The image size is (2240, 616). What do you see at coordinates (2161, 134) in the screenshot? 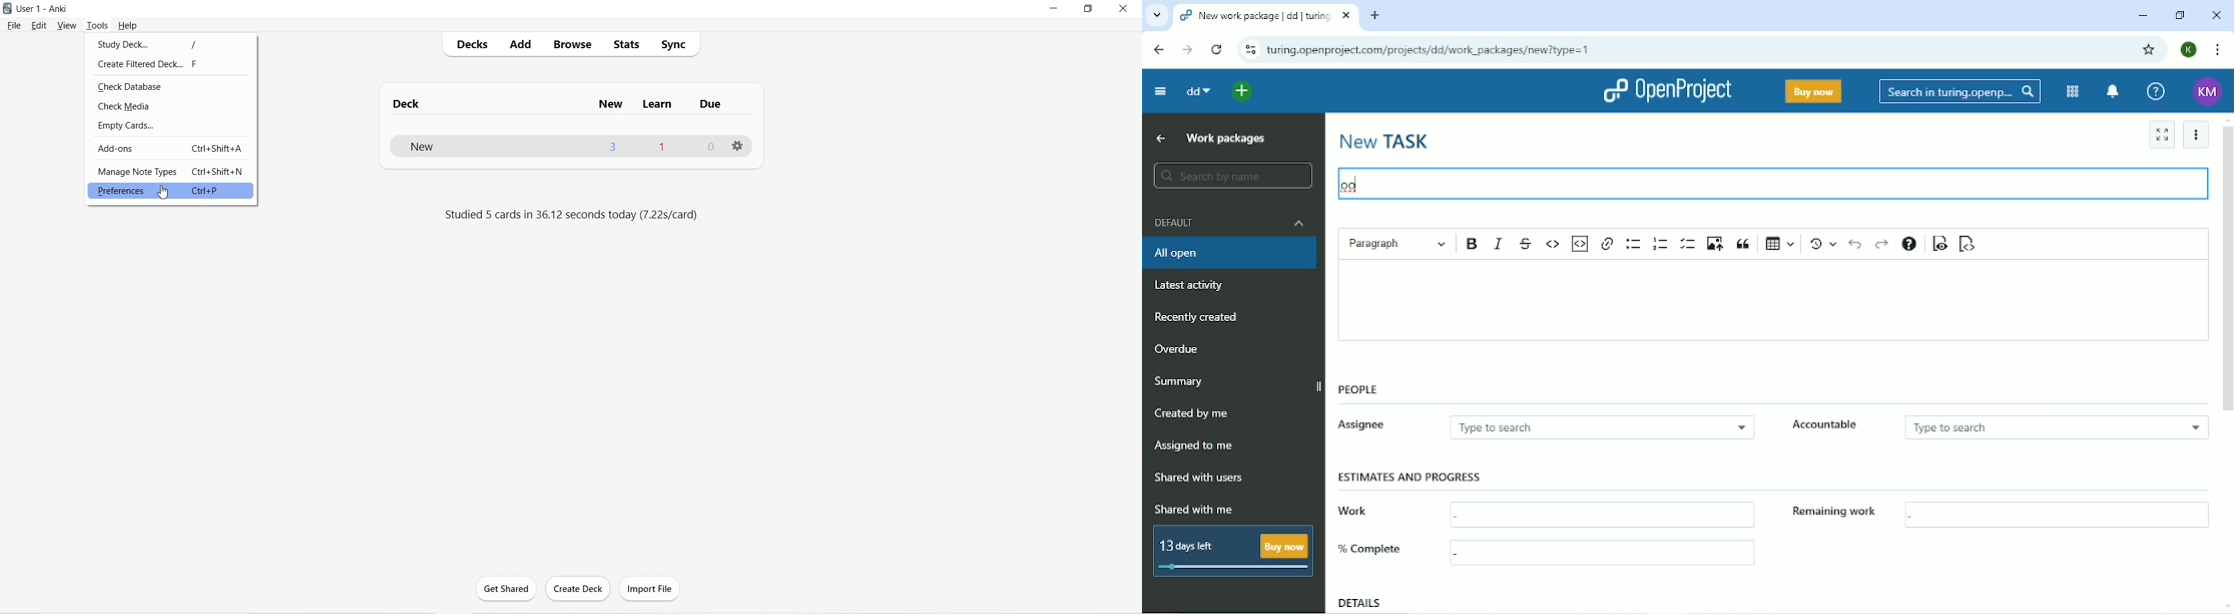
I see `Activate zen mode` at bounding box center [2161, 134].